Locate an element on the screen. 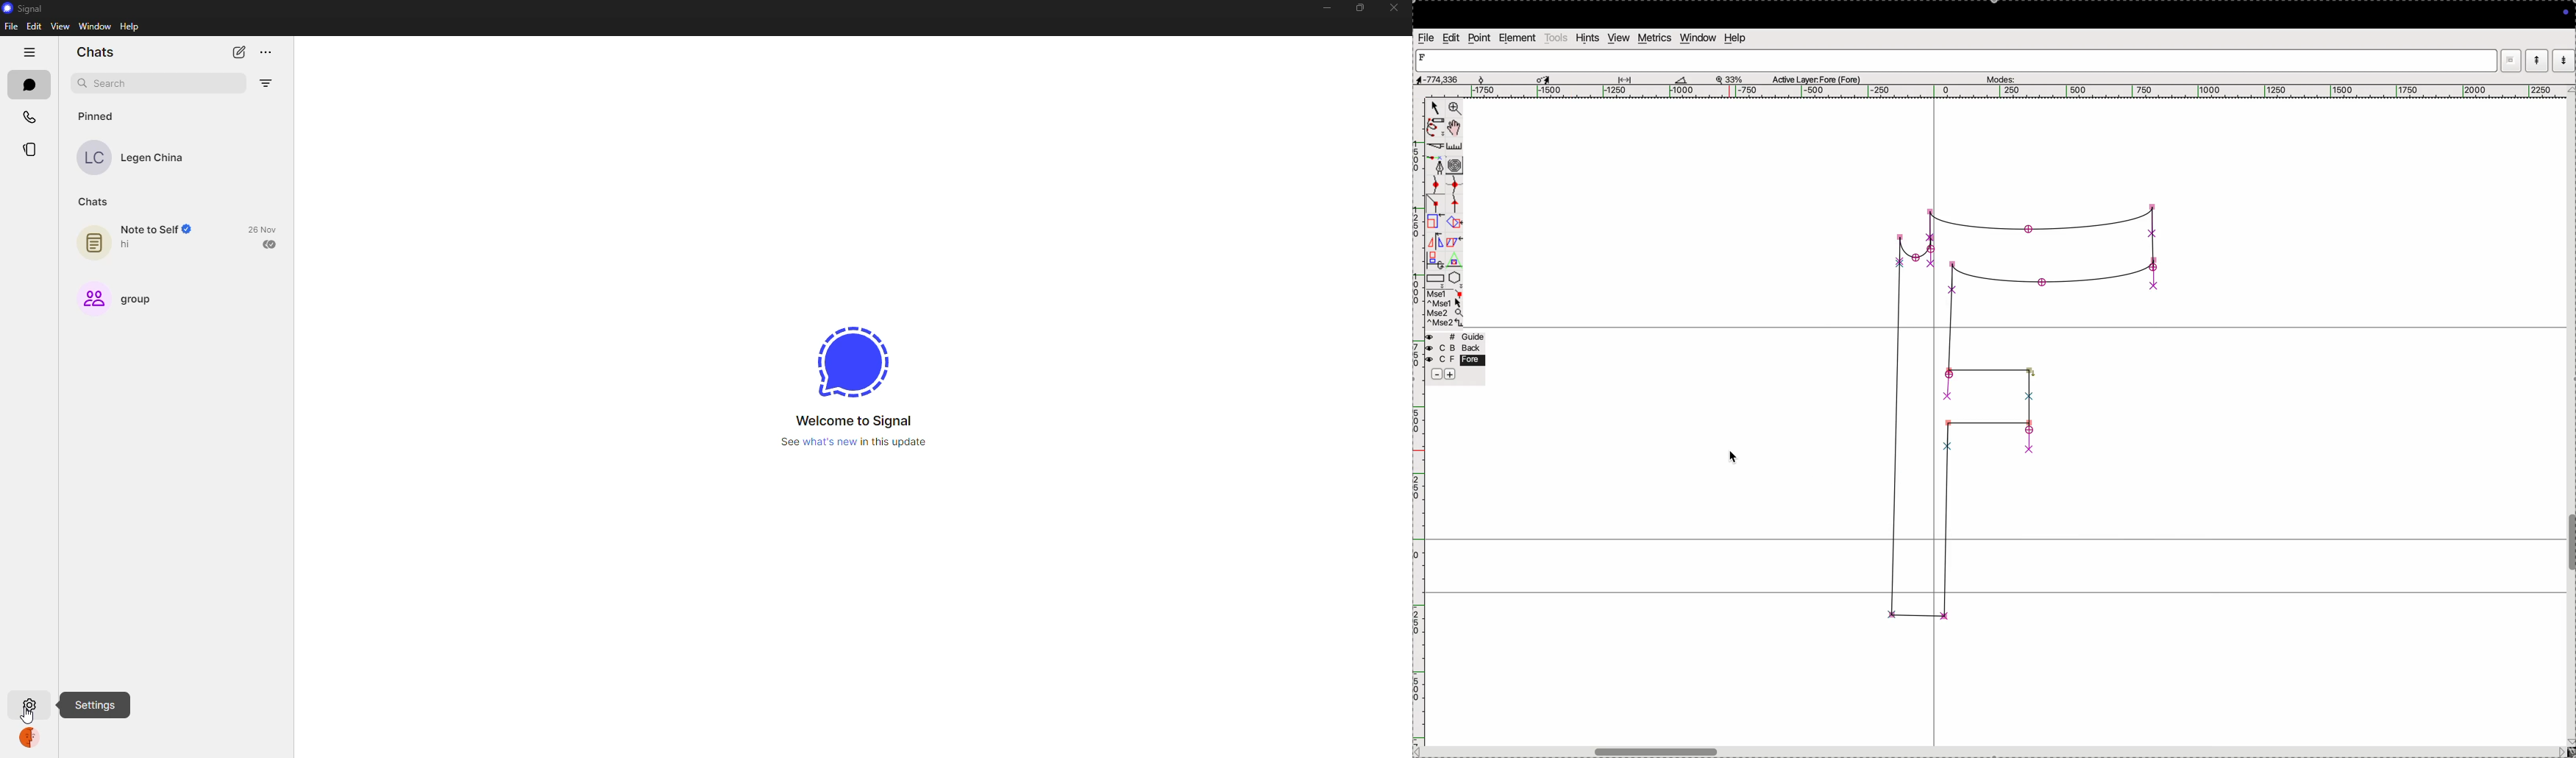 Image resolution: width=2576 pixels, height=784 pixels. fountain pen is located at coordinates (1439, 166).